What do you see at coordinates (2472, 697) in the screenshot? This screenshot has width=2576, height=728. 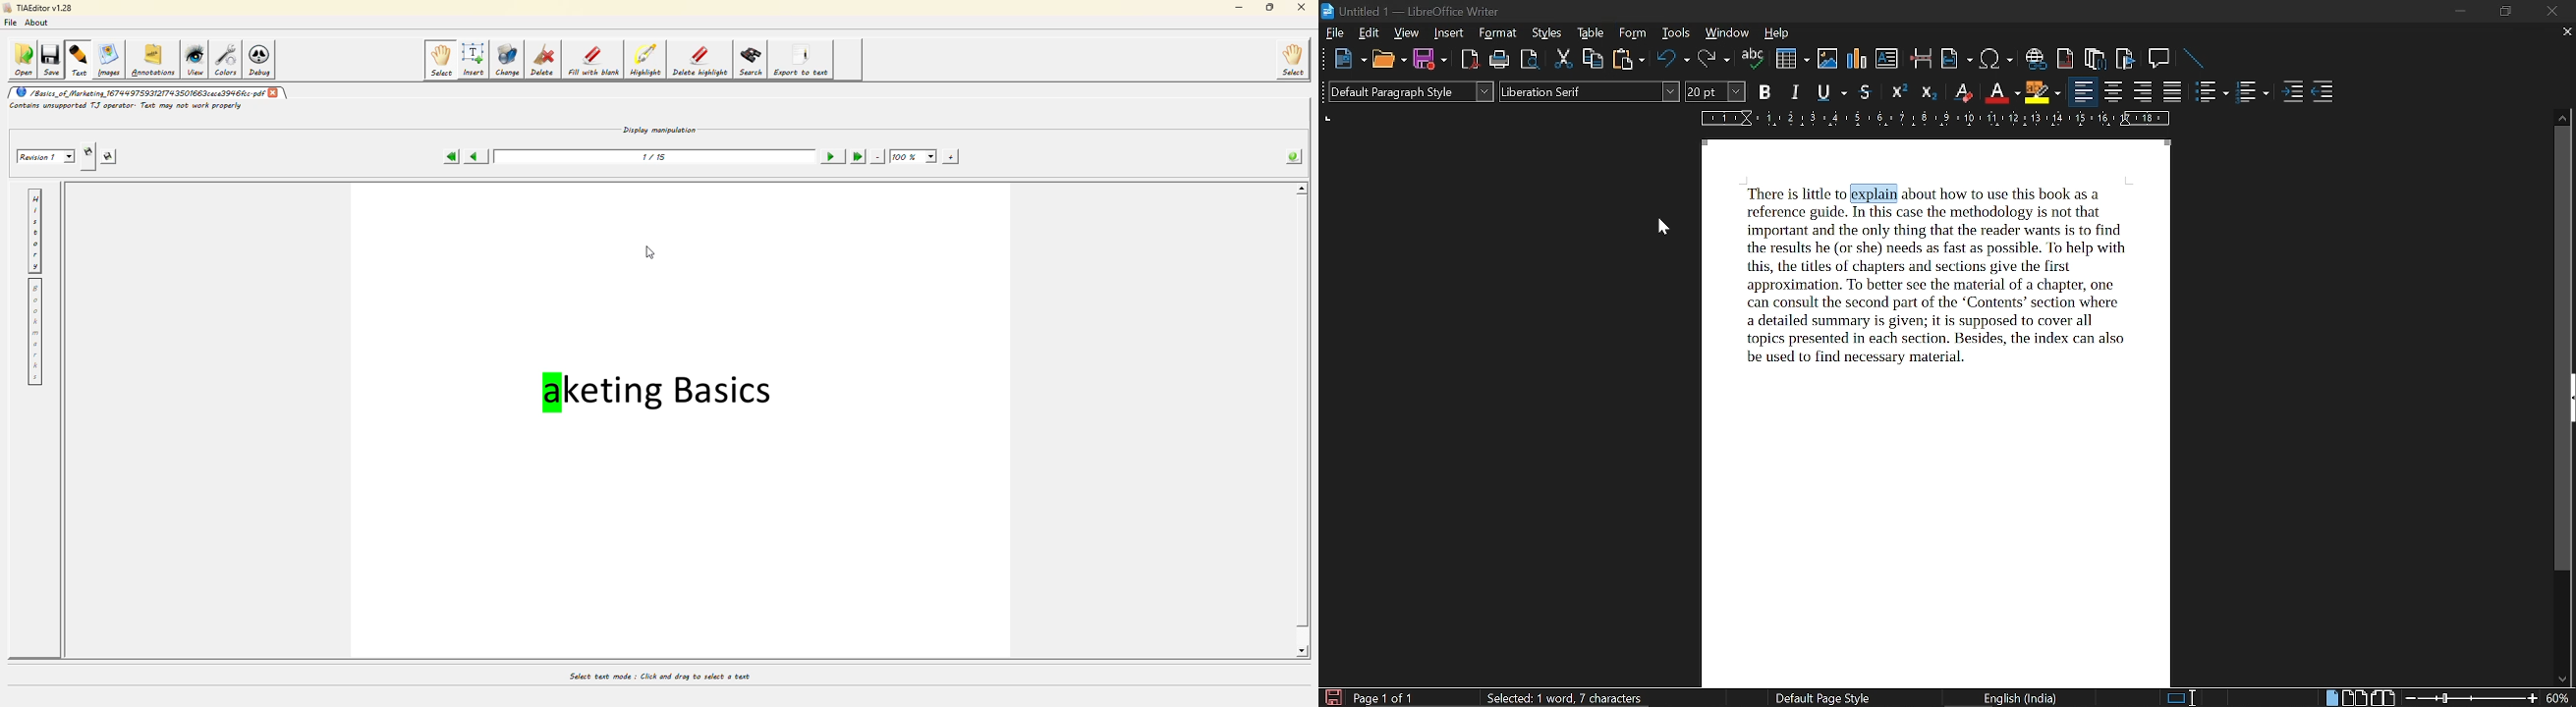 I see `change zoom` at bounding box center [2472, 697].